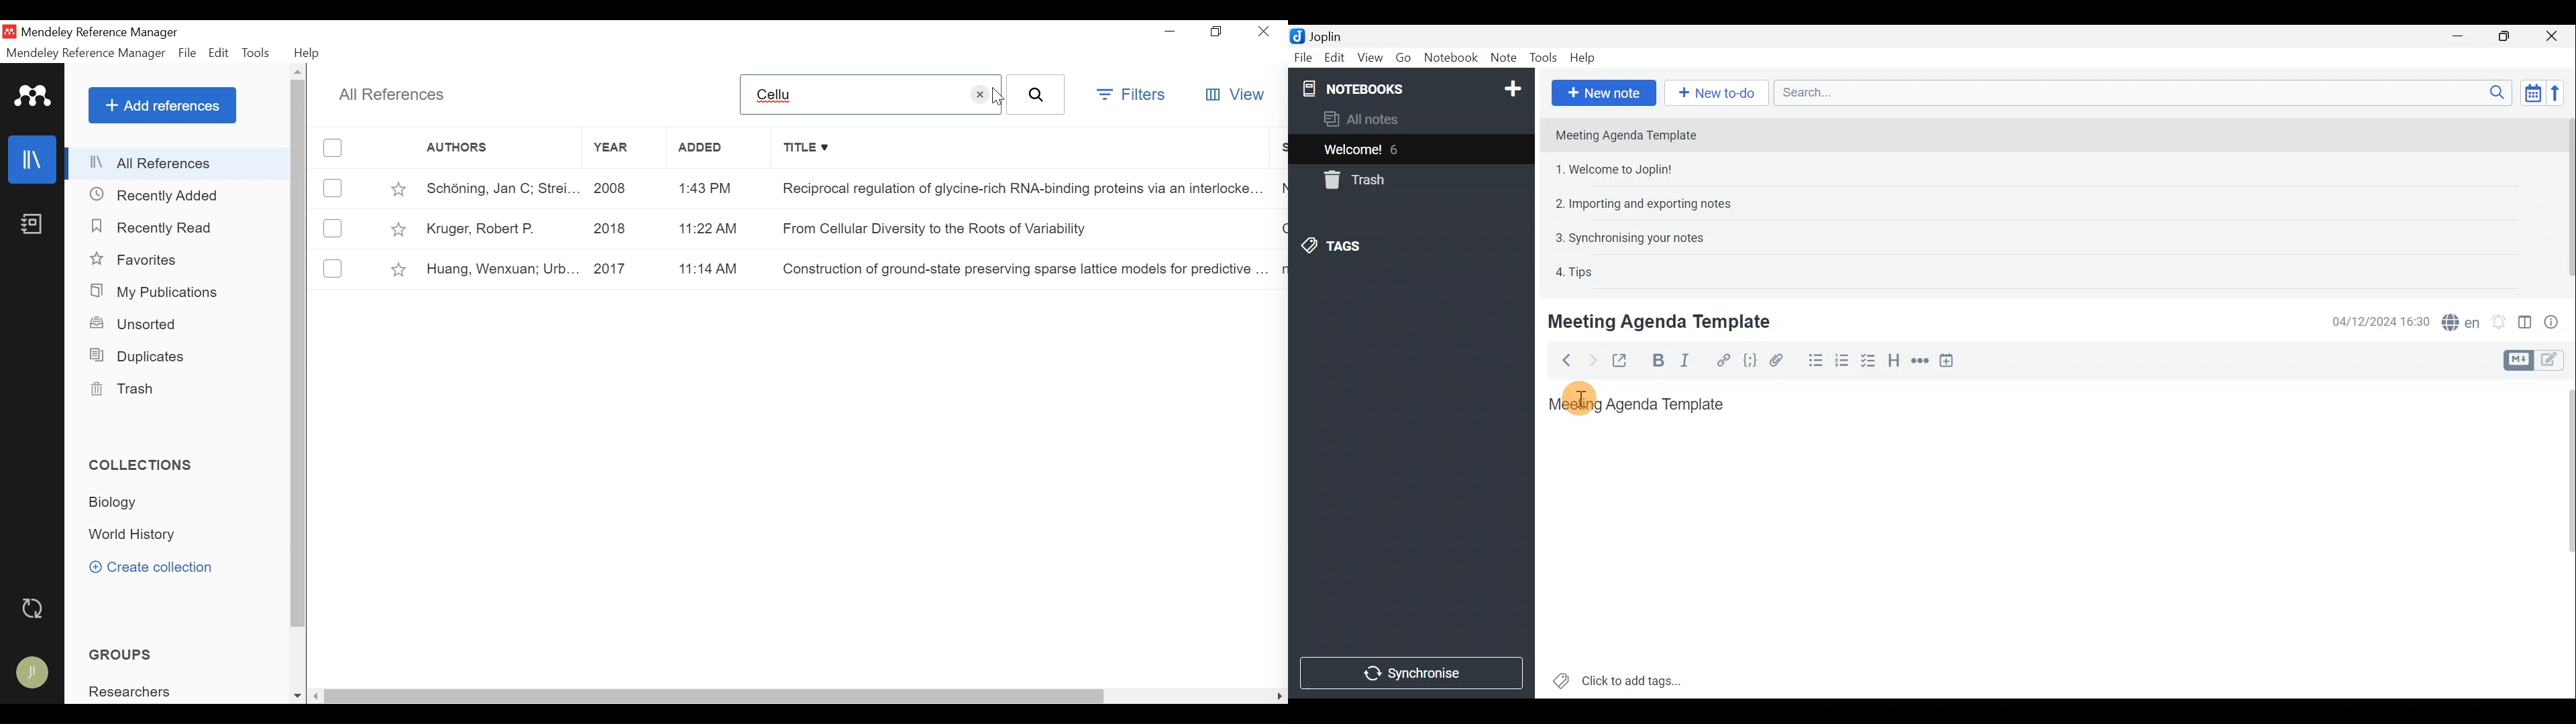 This screenshot has height=728, width=2576. Describe the element at coordinates (333, 148) in the screenshot. I see `(un)select` at that location.